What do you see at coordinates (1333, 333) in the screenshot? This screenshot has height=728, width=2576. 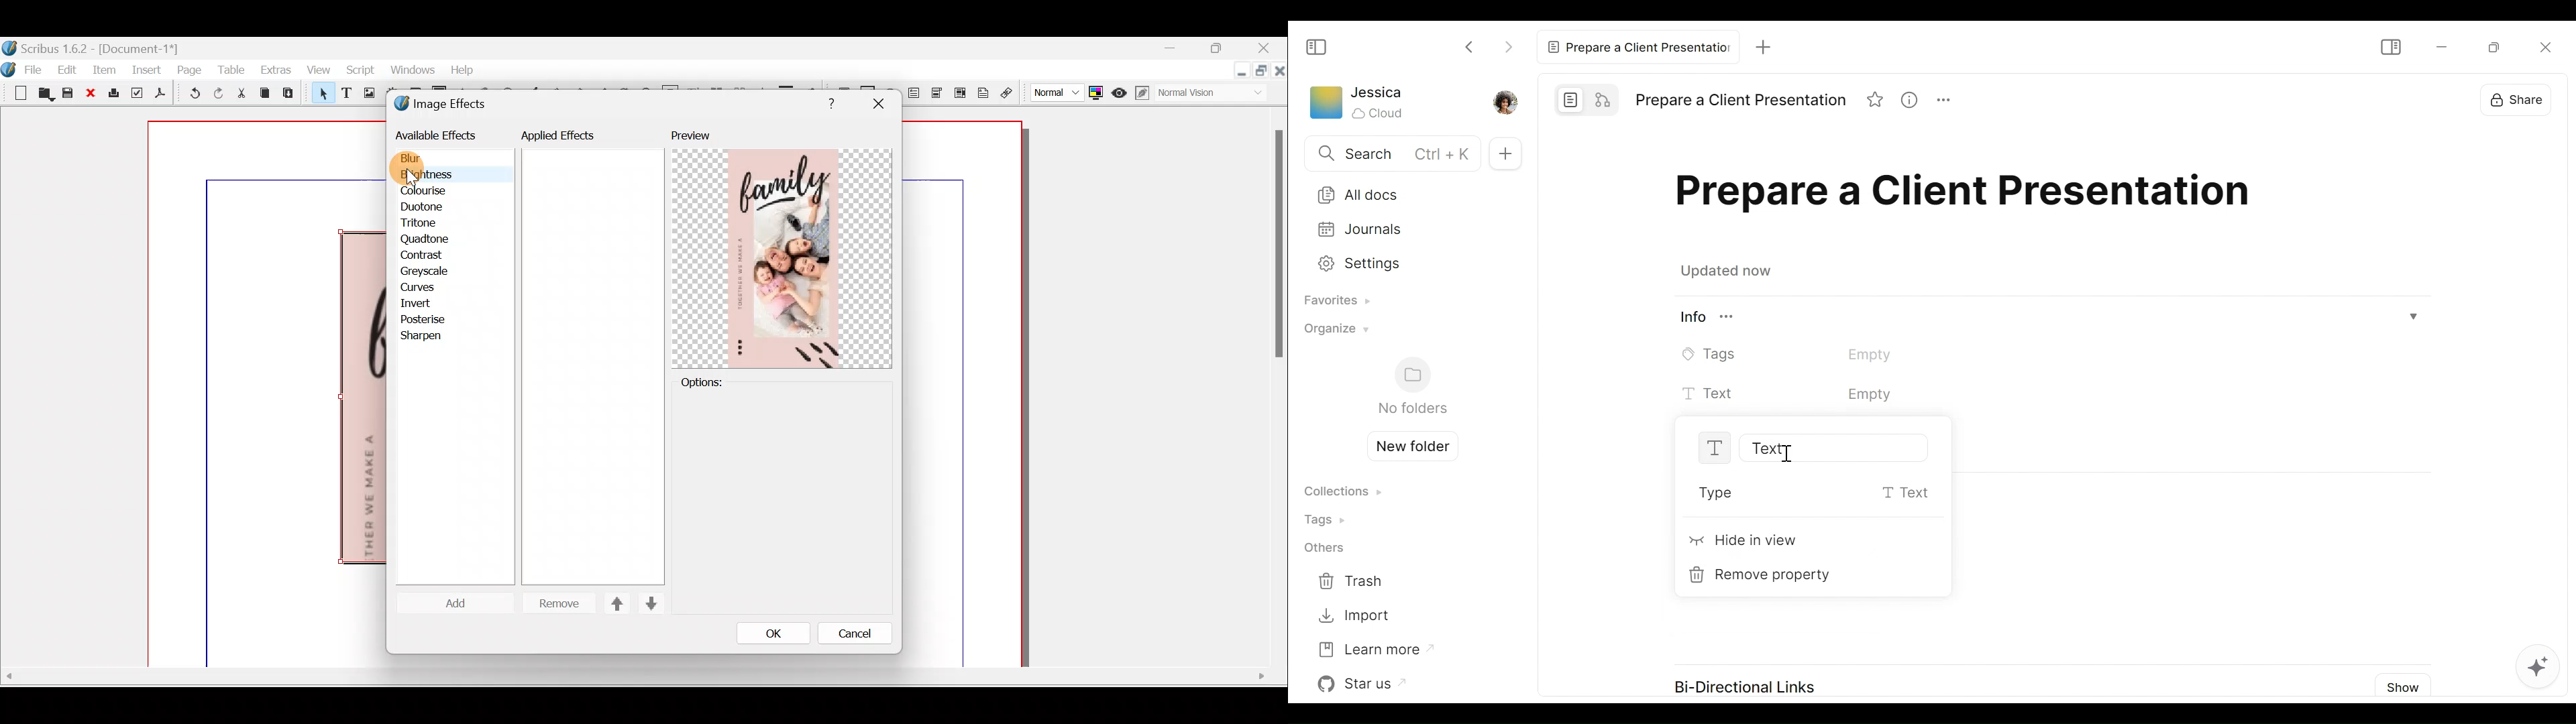 I see `Organize` at bounding box center [1333, 333].